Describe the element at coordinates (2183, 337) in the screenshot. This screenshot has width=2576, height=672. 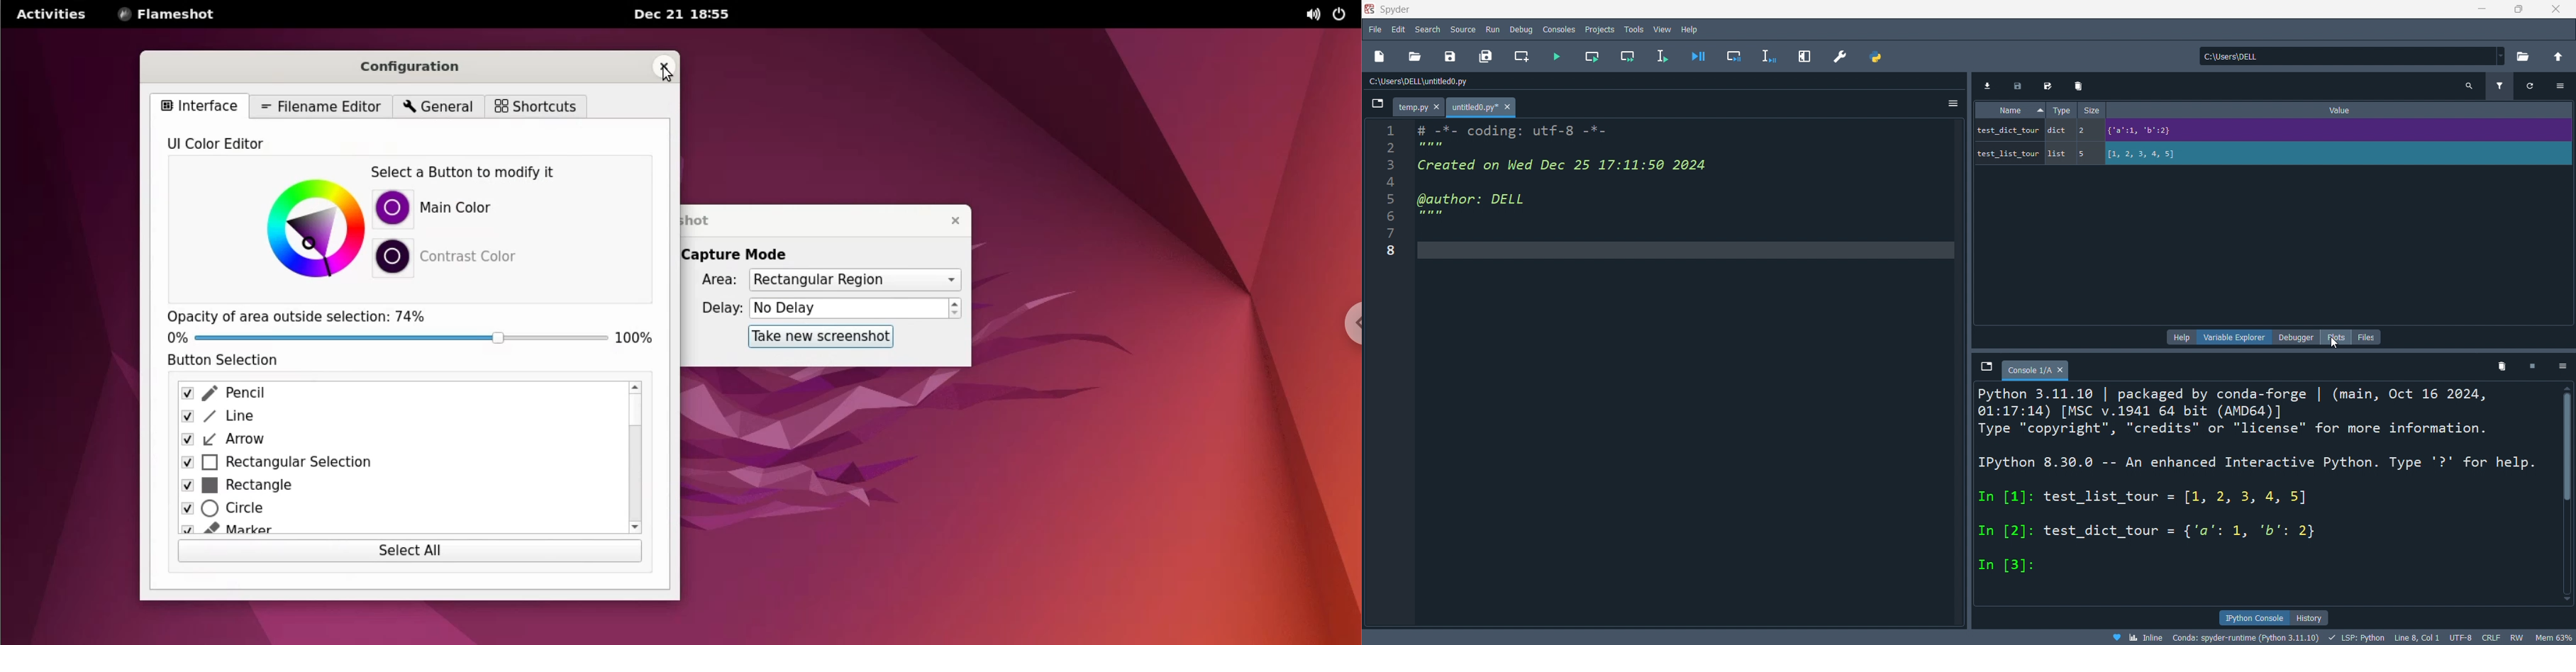
I see `help` at that location.